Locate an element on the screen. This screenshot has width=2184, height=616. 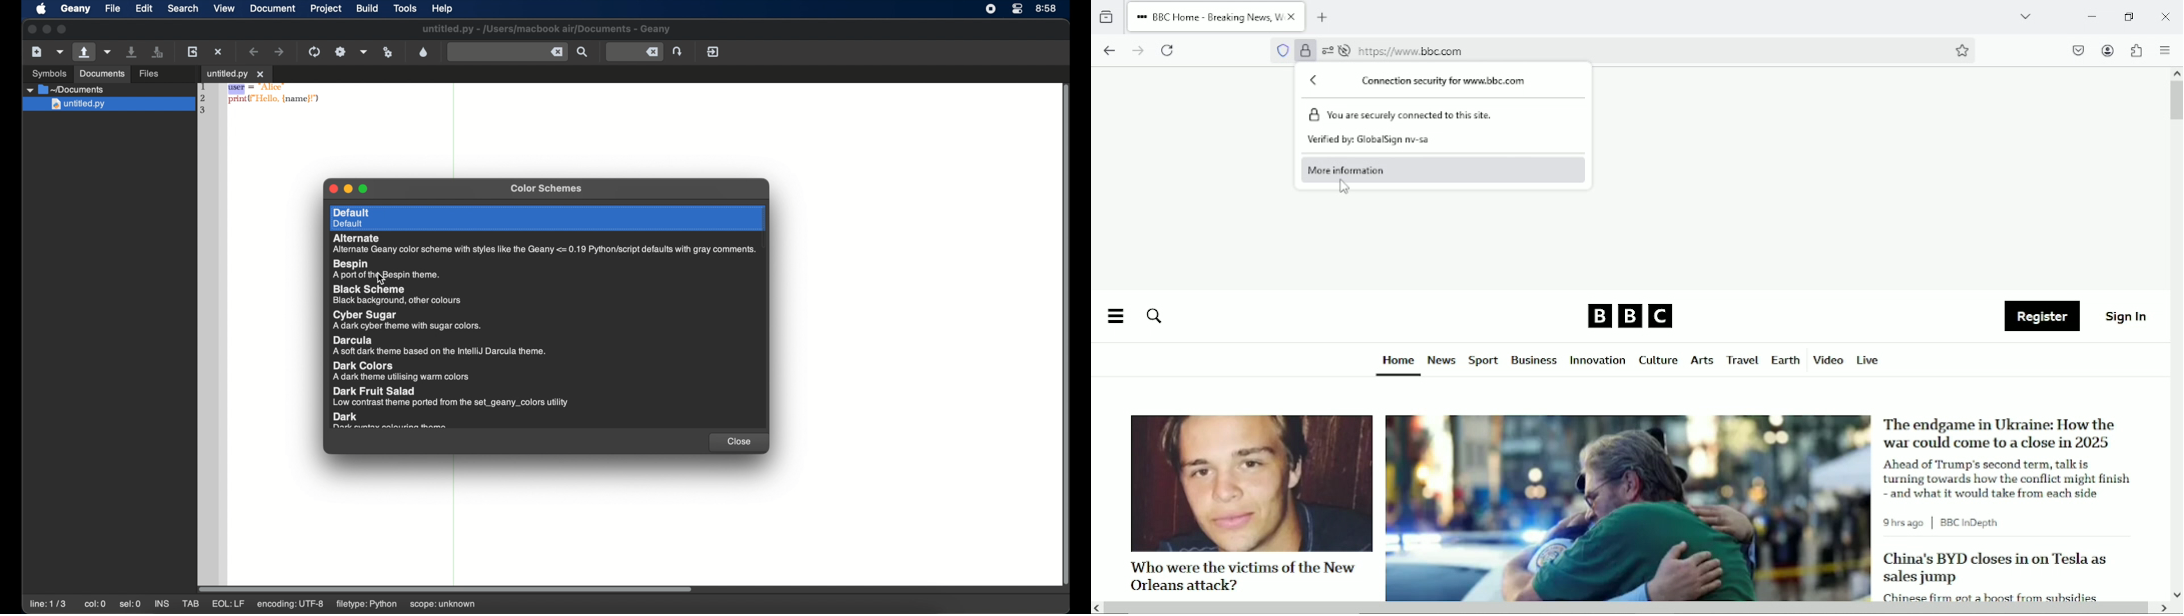
Culture is located at coordinates (1658, 361).